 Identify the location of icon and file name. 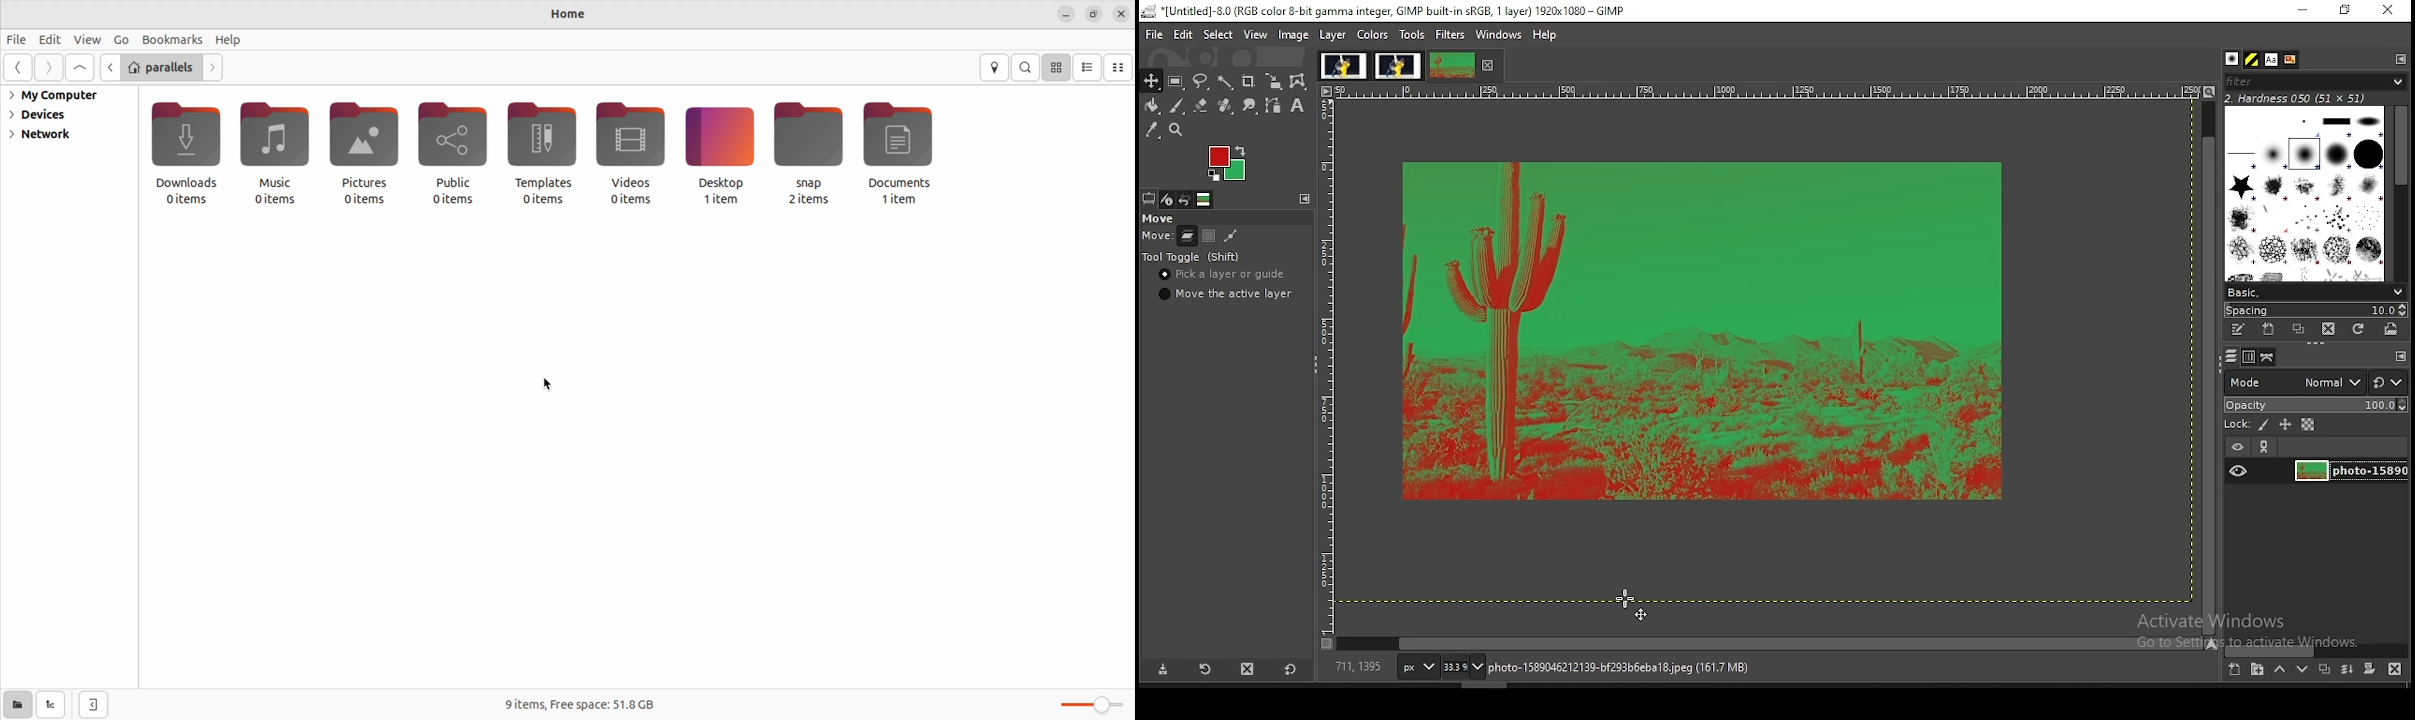
(1383, 11).